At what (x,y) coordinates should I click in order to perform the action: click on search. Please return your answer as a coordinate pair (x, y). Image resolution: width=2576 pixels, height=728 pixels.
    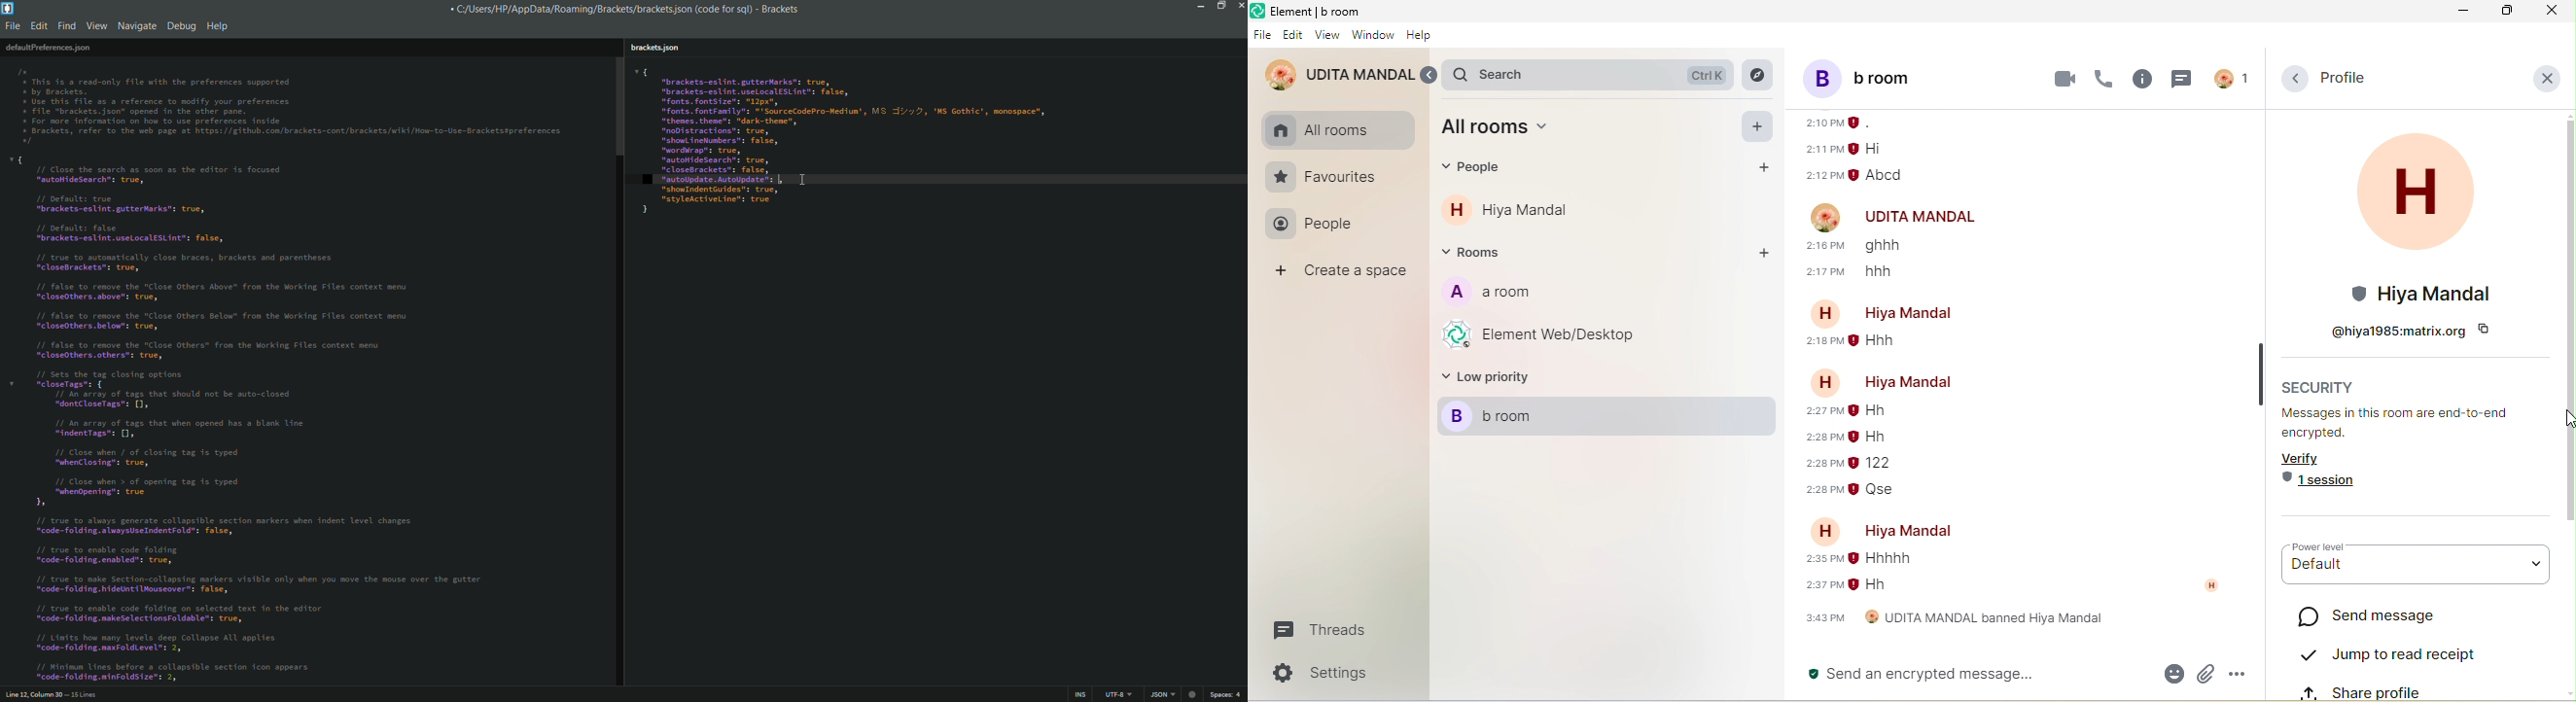
    Looking at the image, I should click on (1594, 75).